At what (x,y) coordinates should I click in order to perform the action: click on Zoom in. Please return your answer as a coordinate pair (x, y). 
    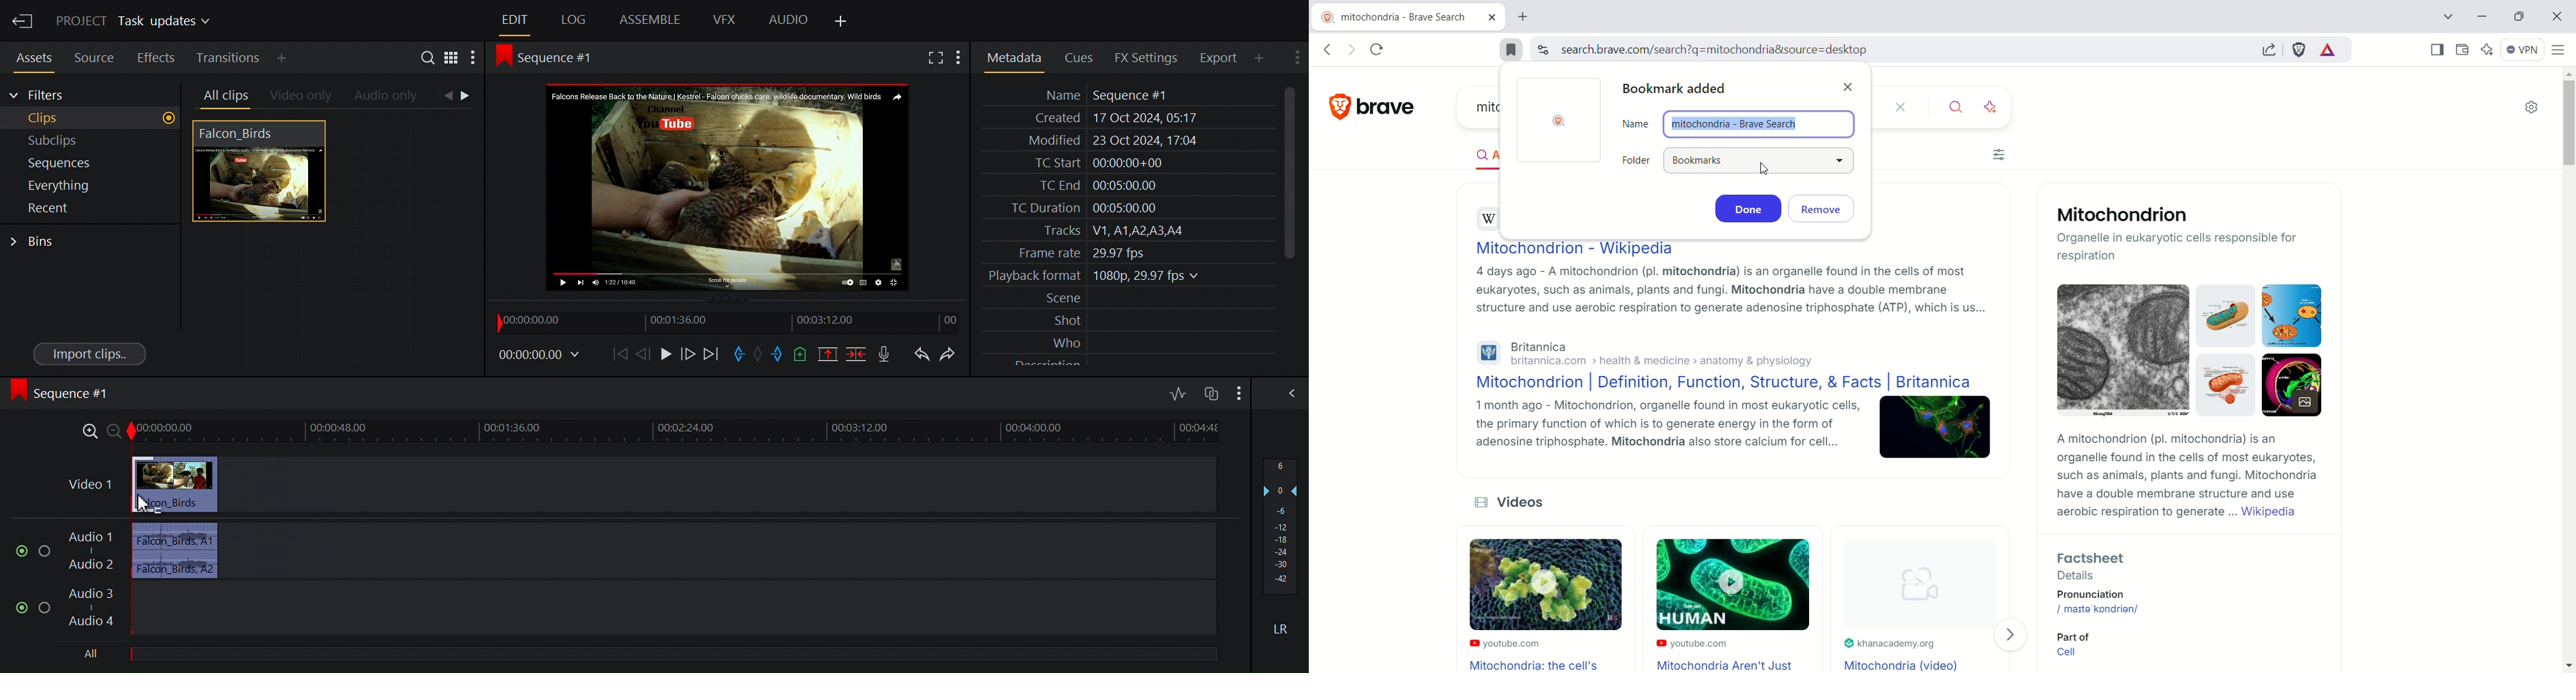
    Looking at the image, I should click on (85, 433).